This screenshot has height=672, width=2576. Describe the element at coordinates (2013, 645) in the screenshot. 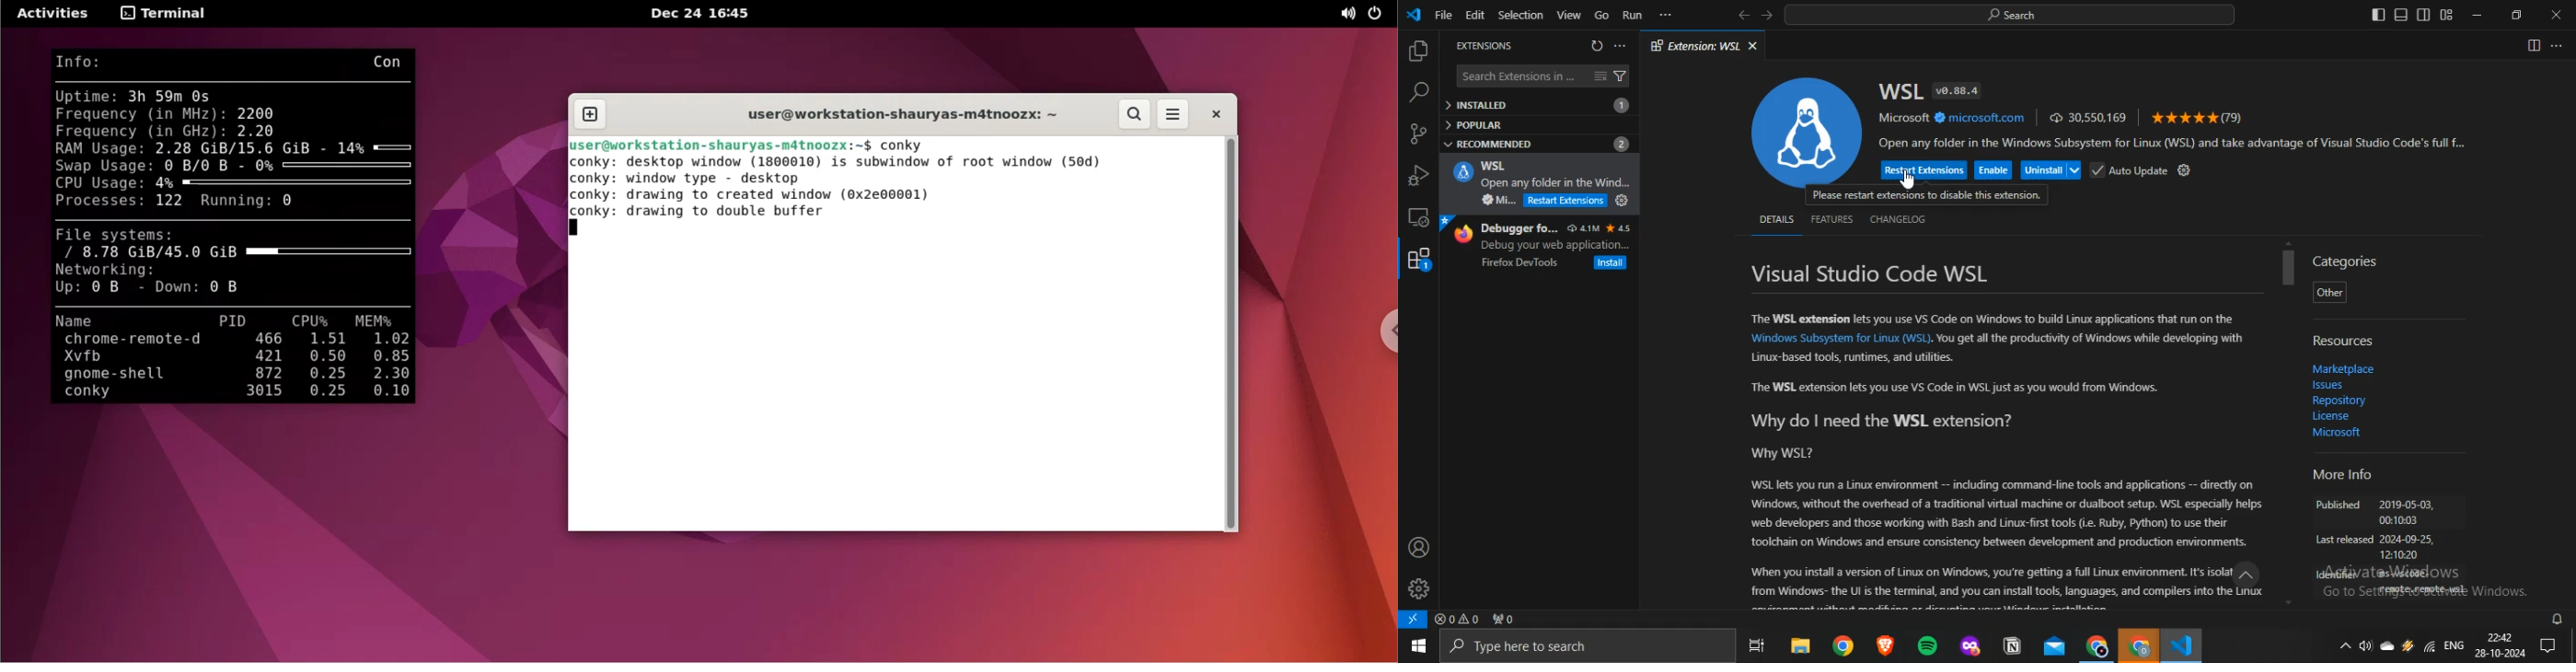

I see `notion` at that location.